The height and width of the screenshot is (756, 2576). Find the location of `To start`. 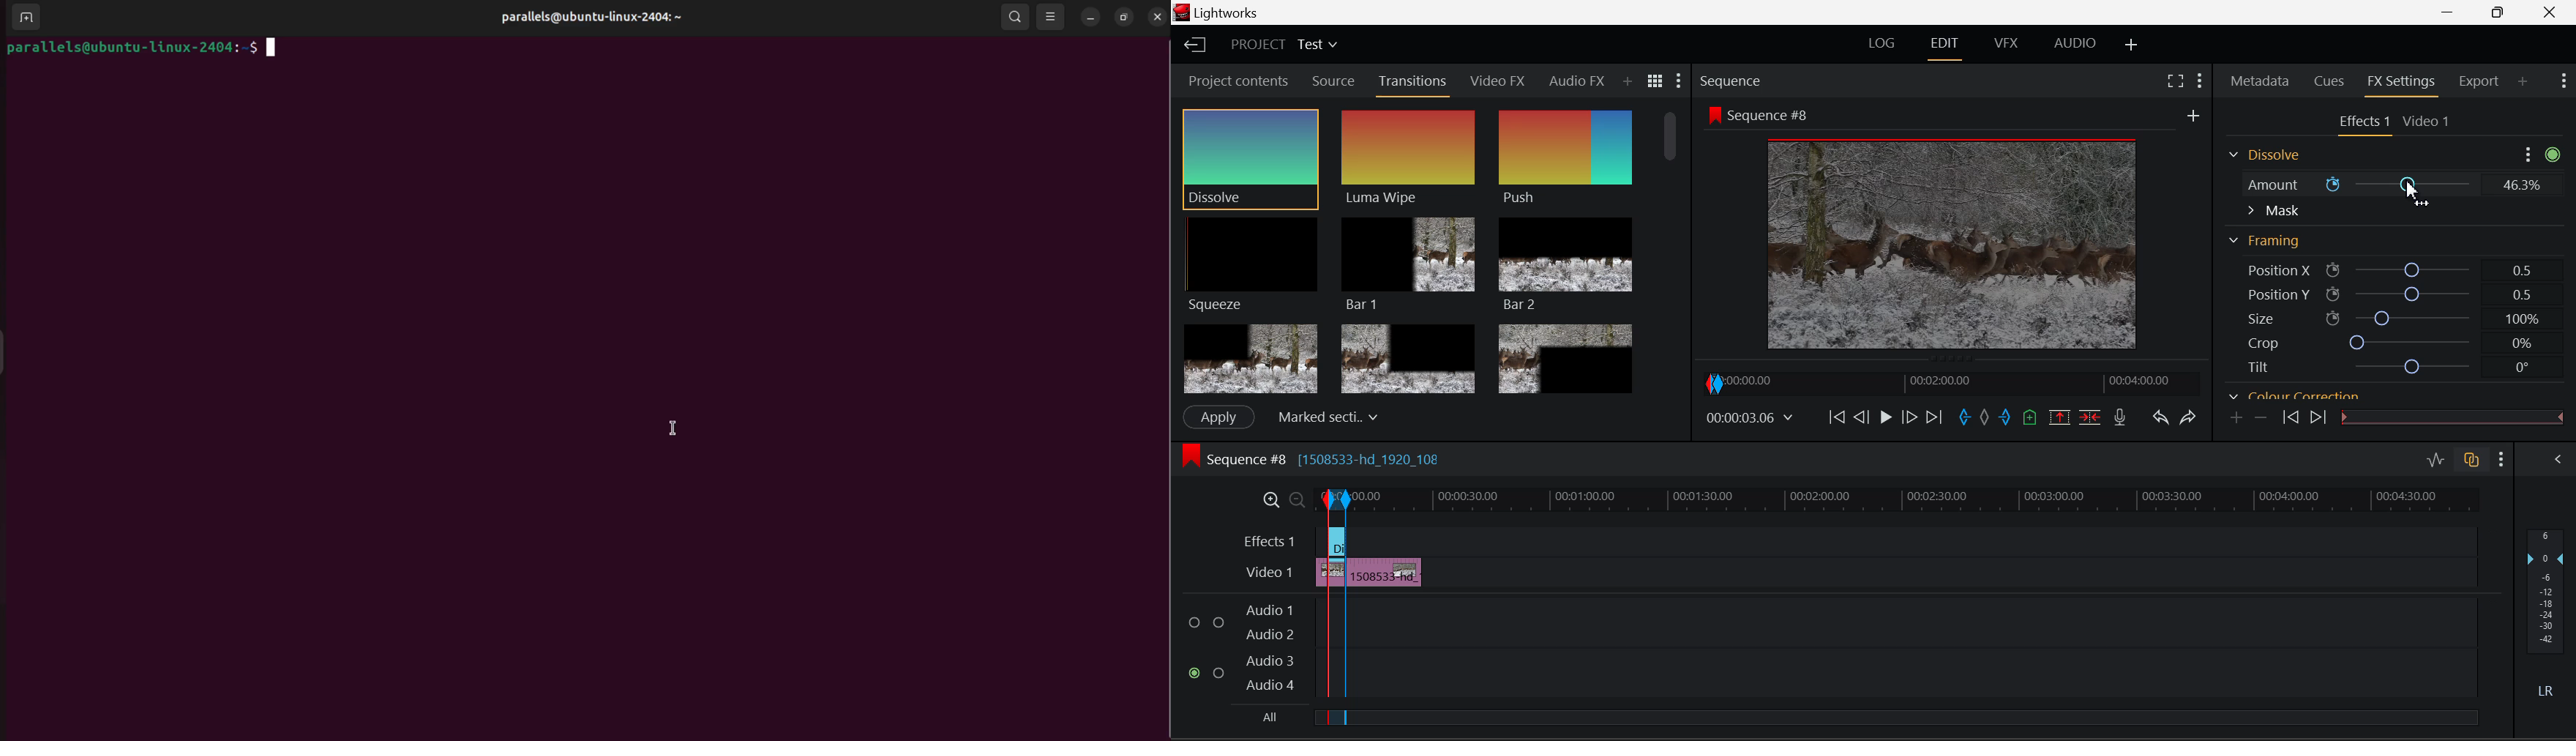

To start is located at coordinates (1837, 419).